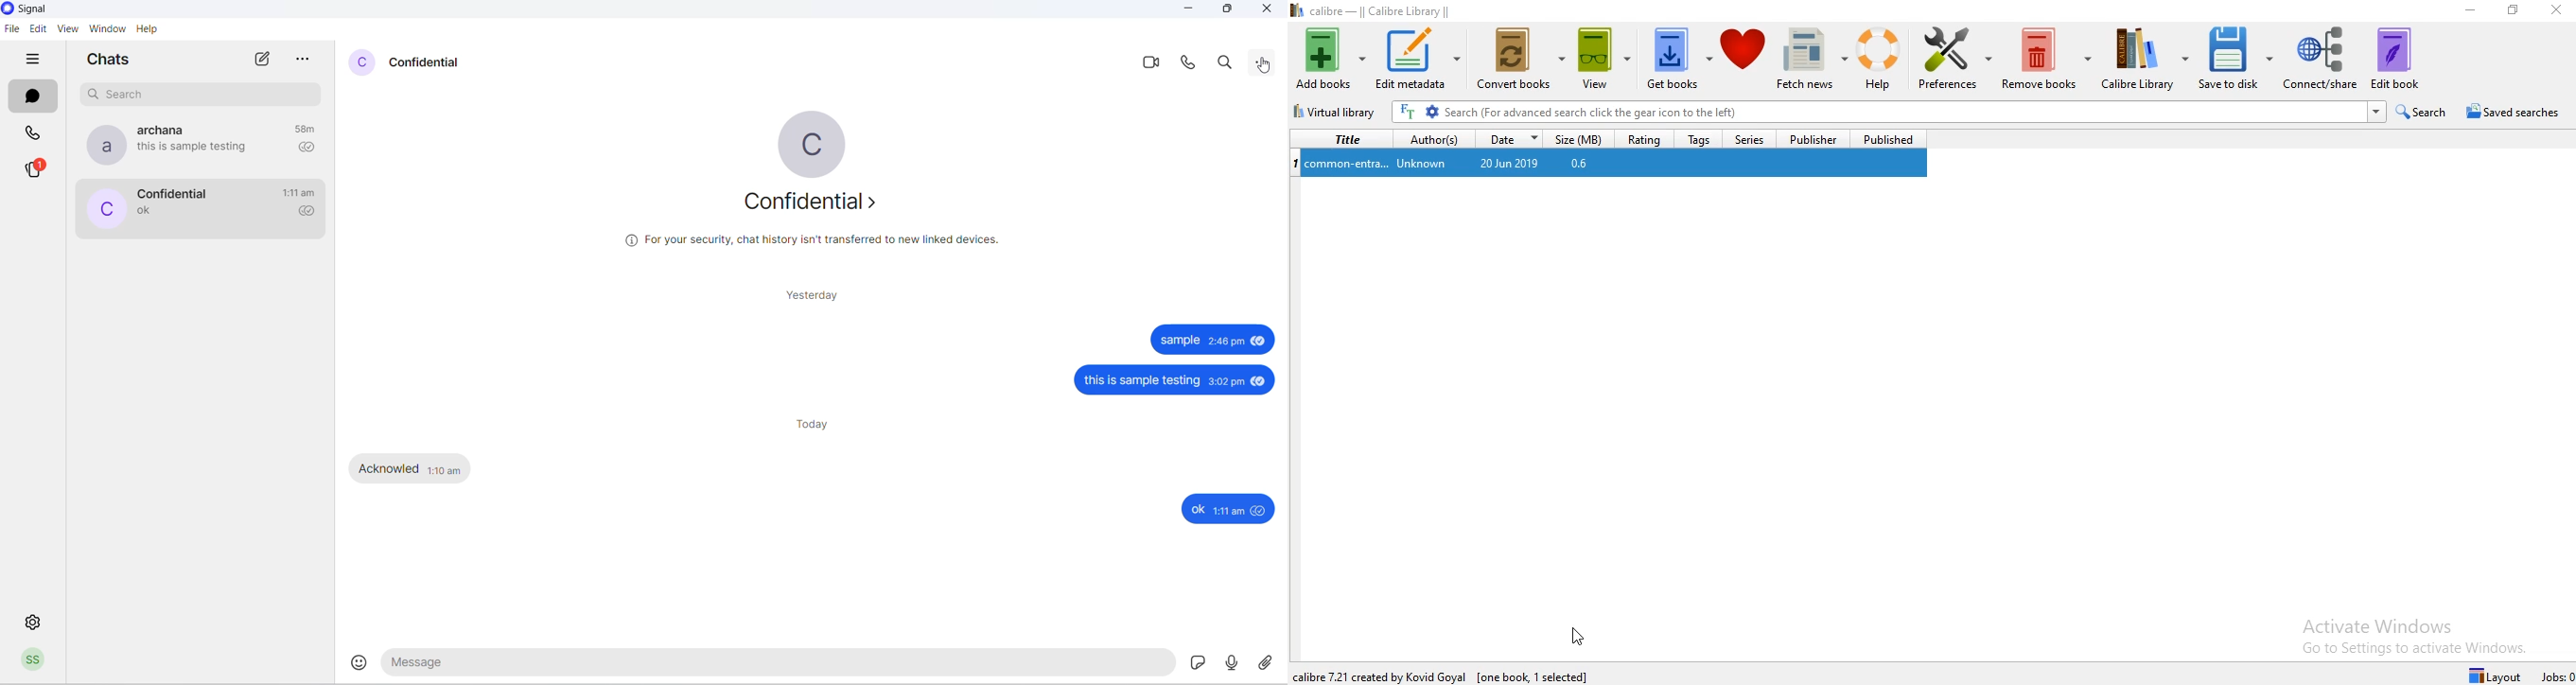 The image size is (2576, 700). Describe the element at coordinates (1343, 138) in the screenshot. I see `Title` at that location.